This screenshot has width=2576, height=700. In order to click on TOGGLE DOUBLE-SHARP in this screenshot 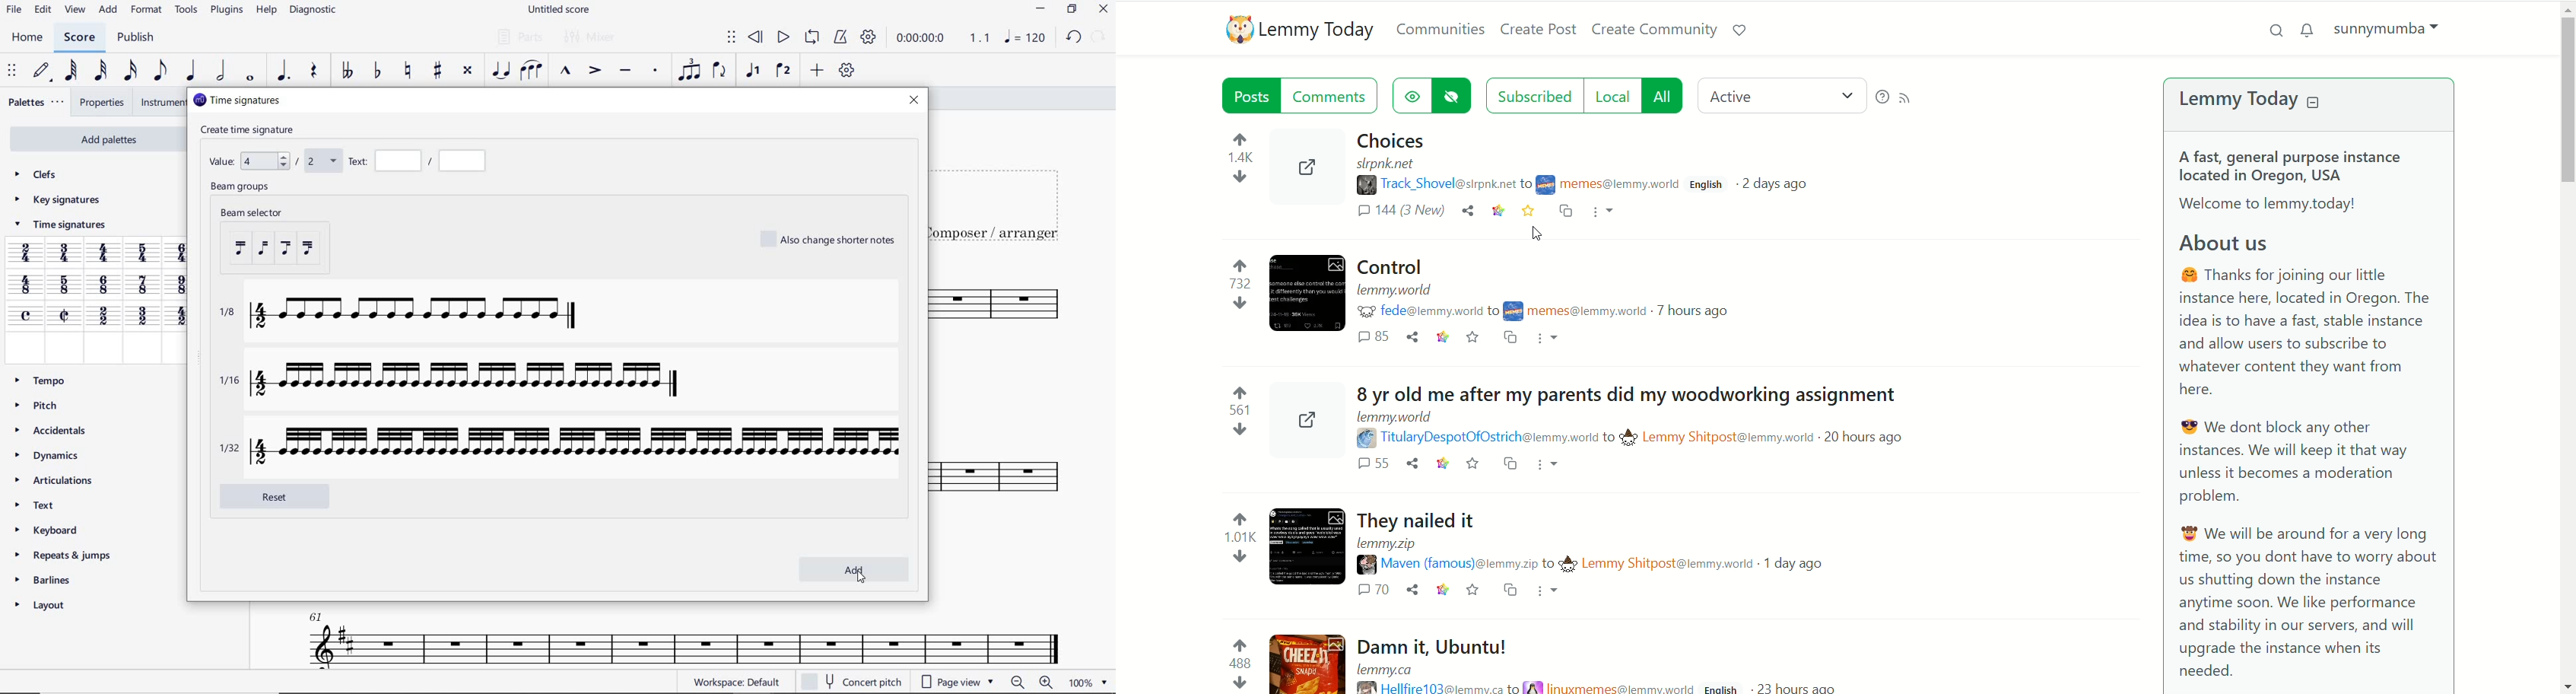, I will do `click(468, 70)`.